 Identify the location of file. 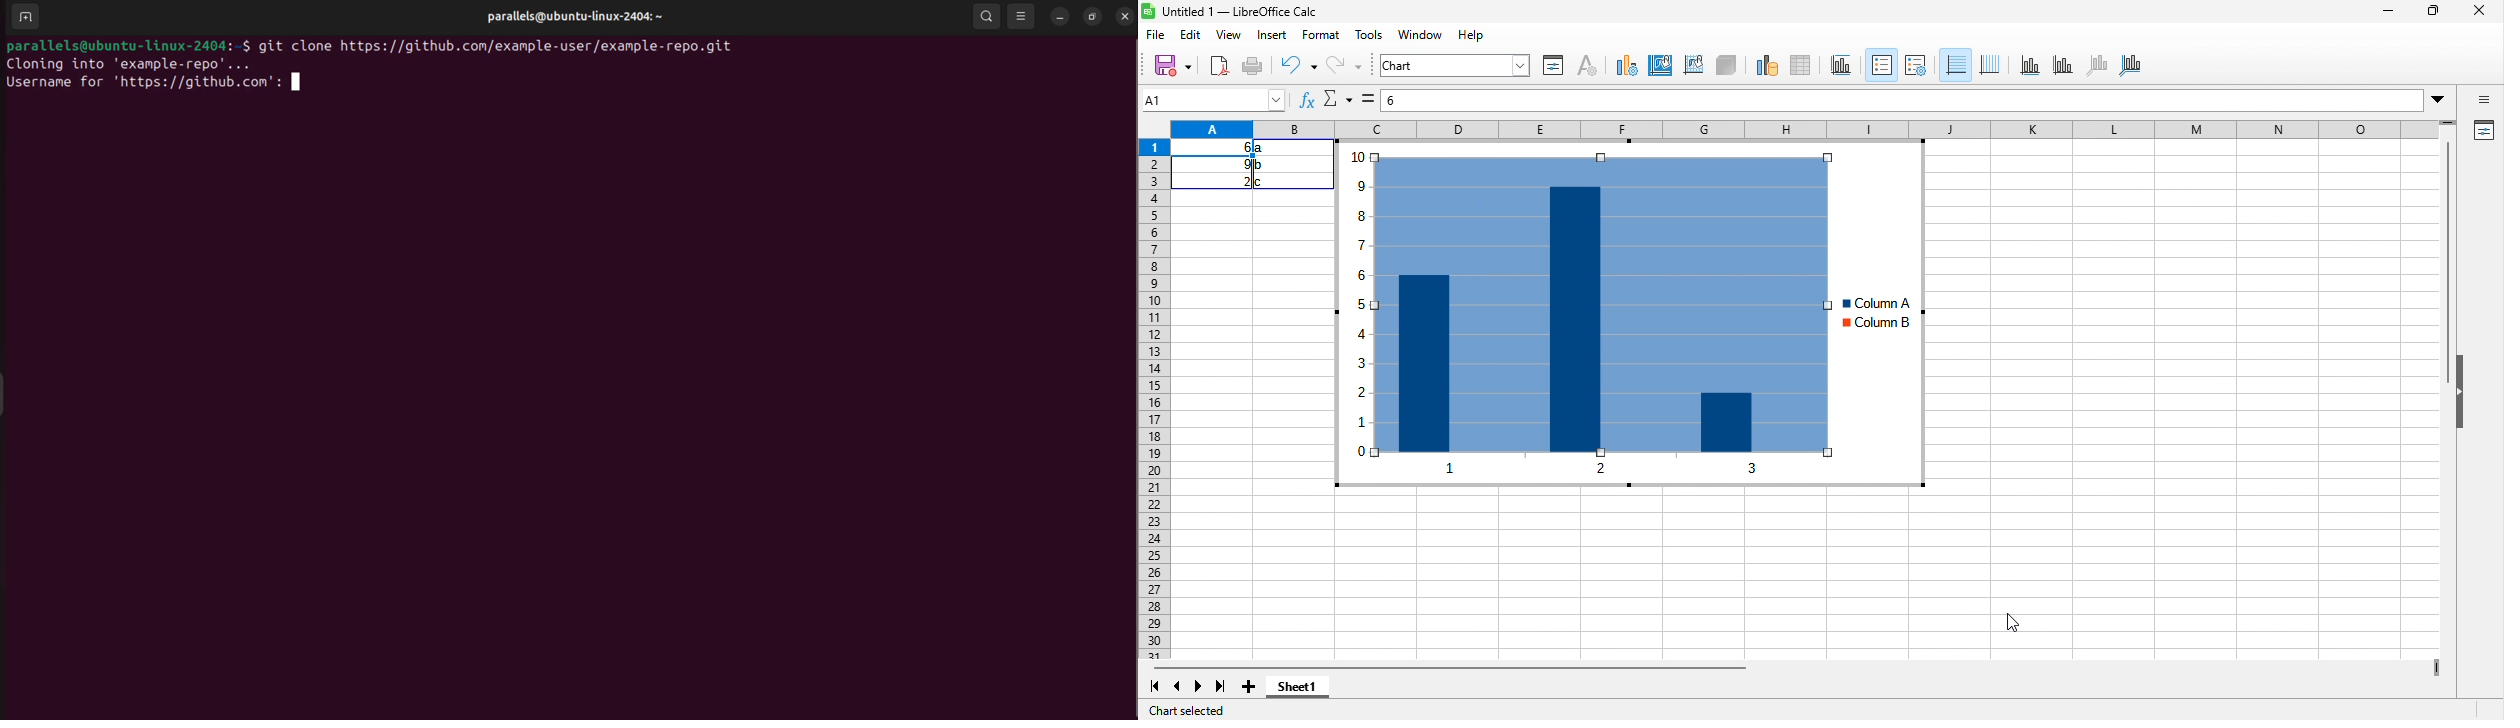
(1158, 35).